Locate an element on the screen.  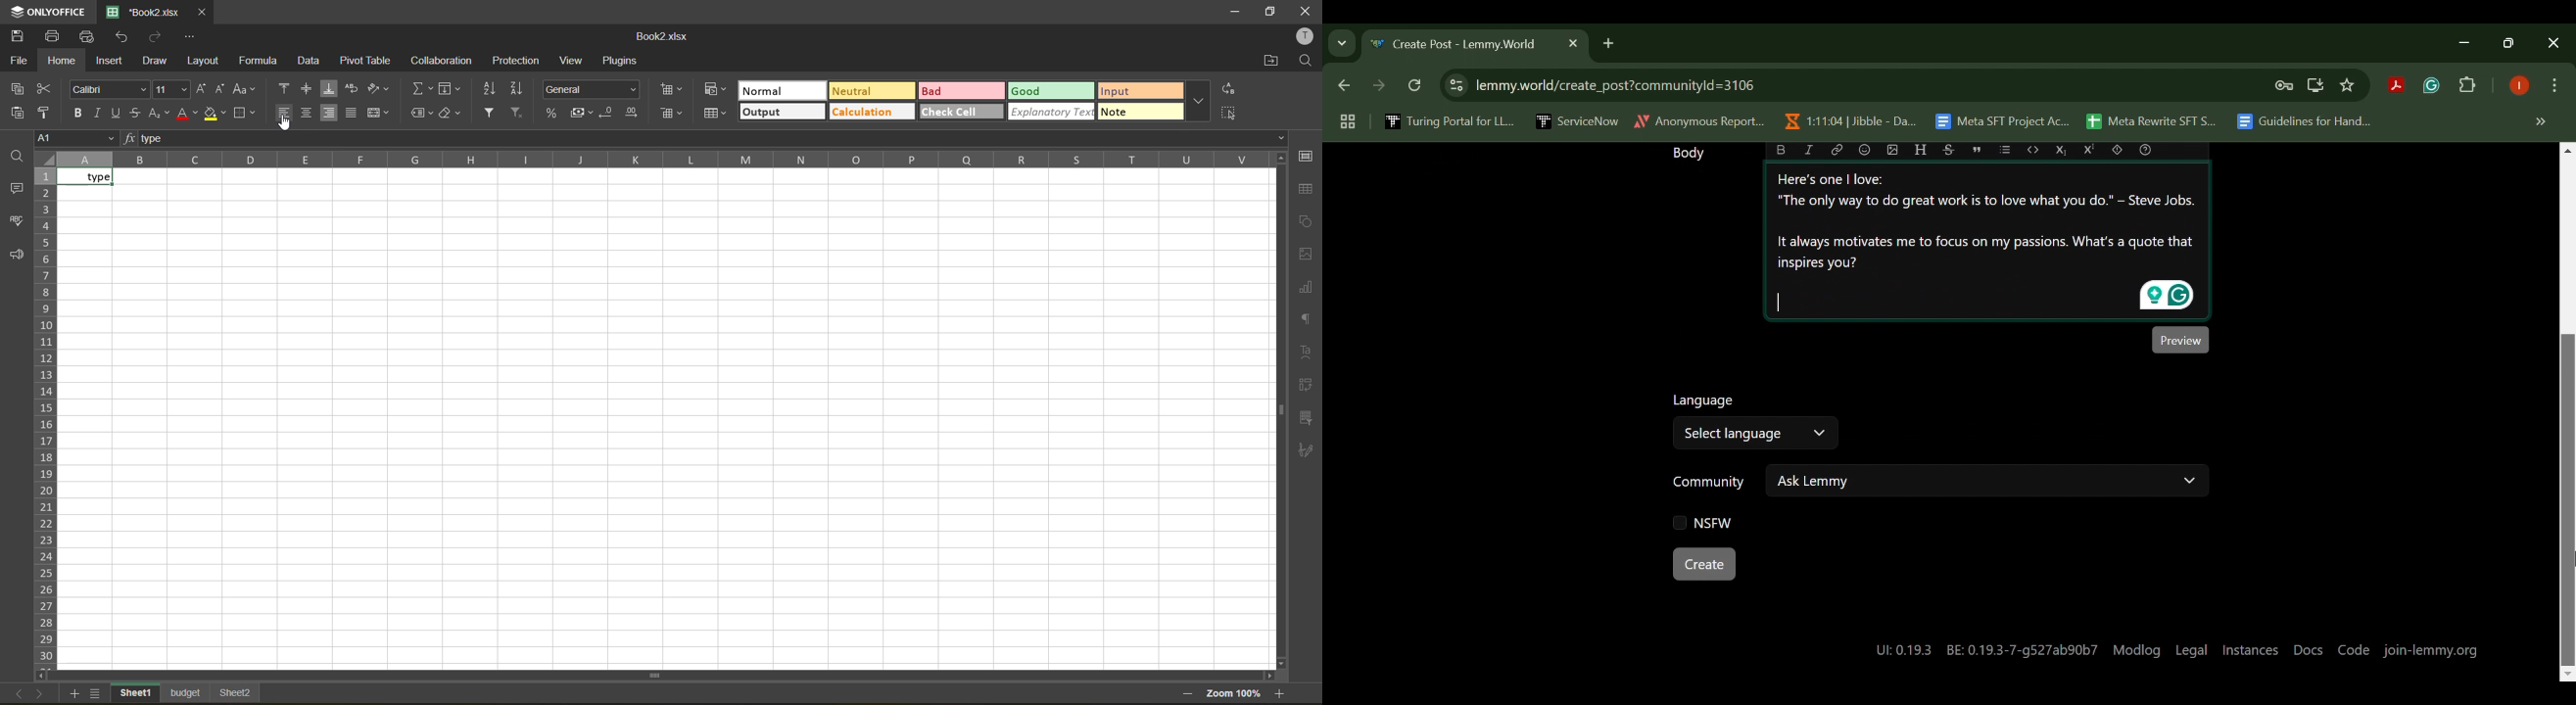
data is located at coordinates (310, 61).